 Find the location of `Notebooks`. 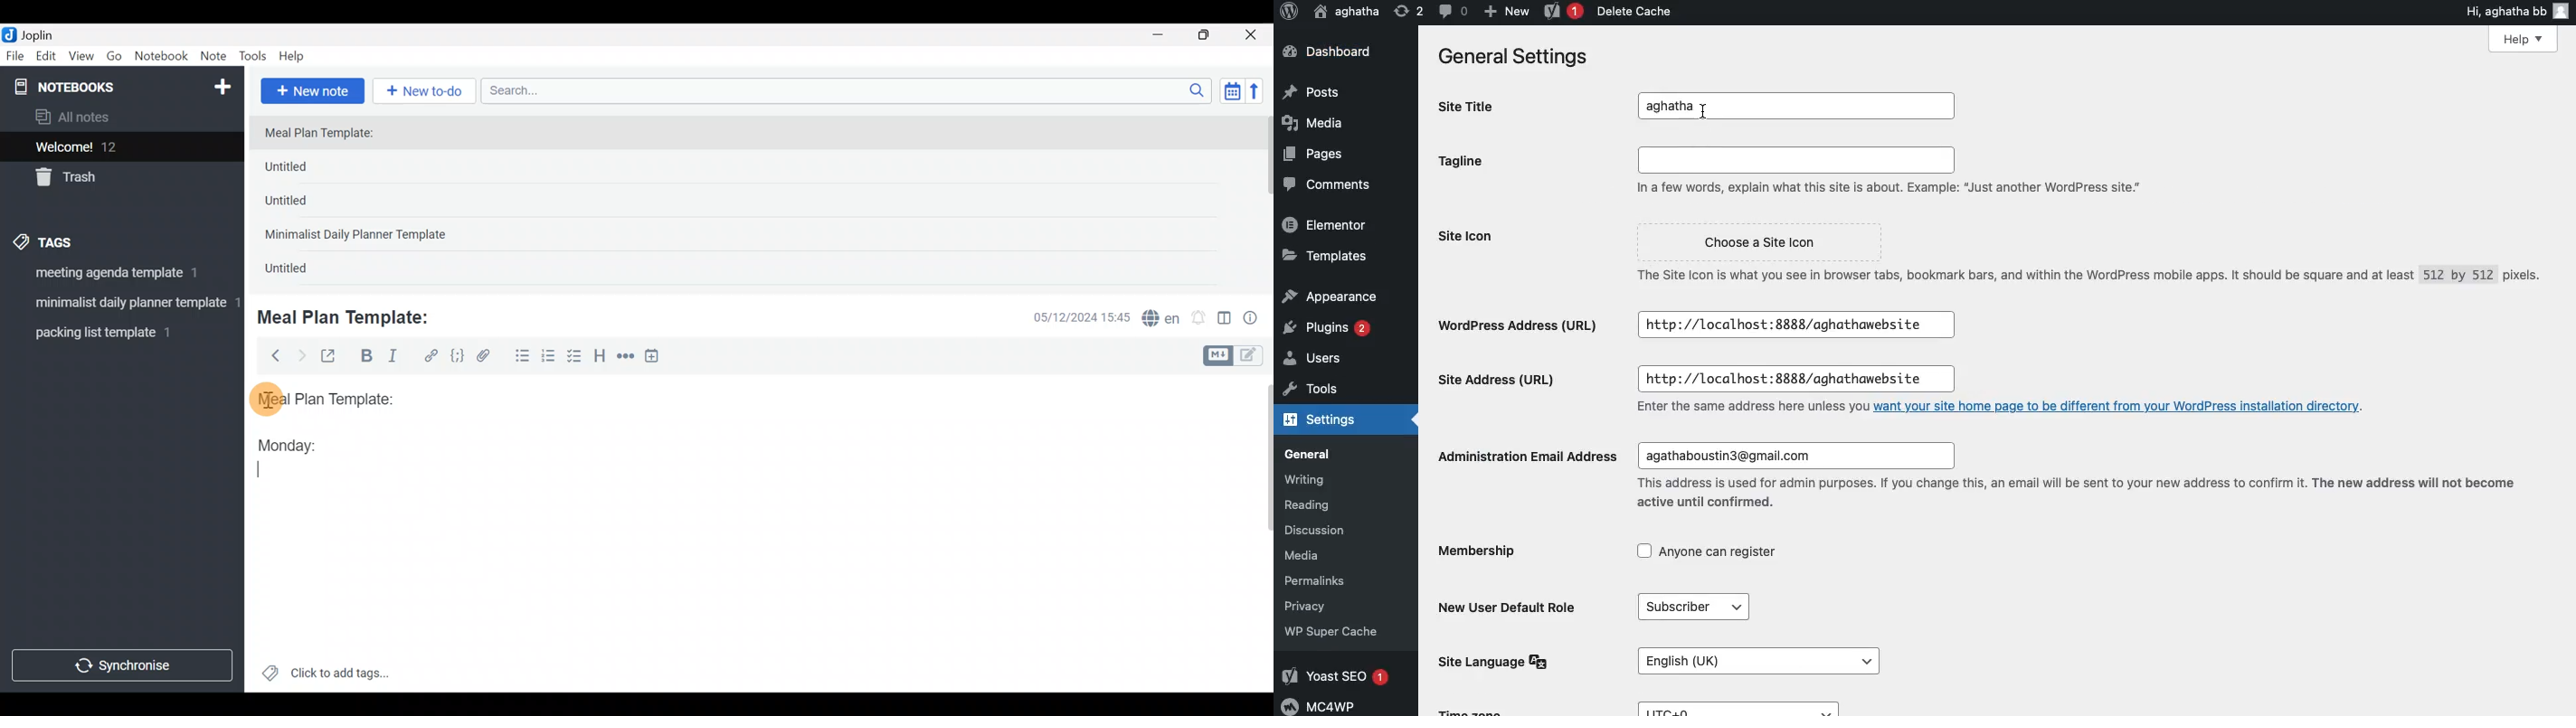

Notebooks is located at coordinates (94, 86).